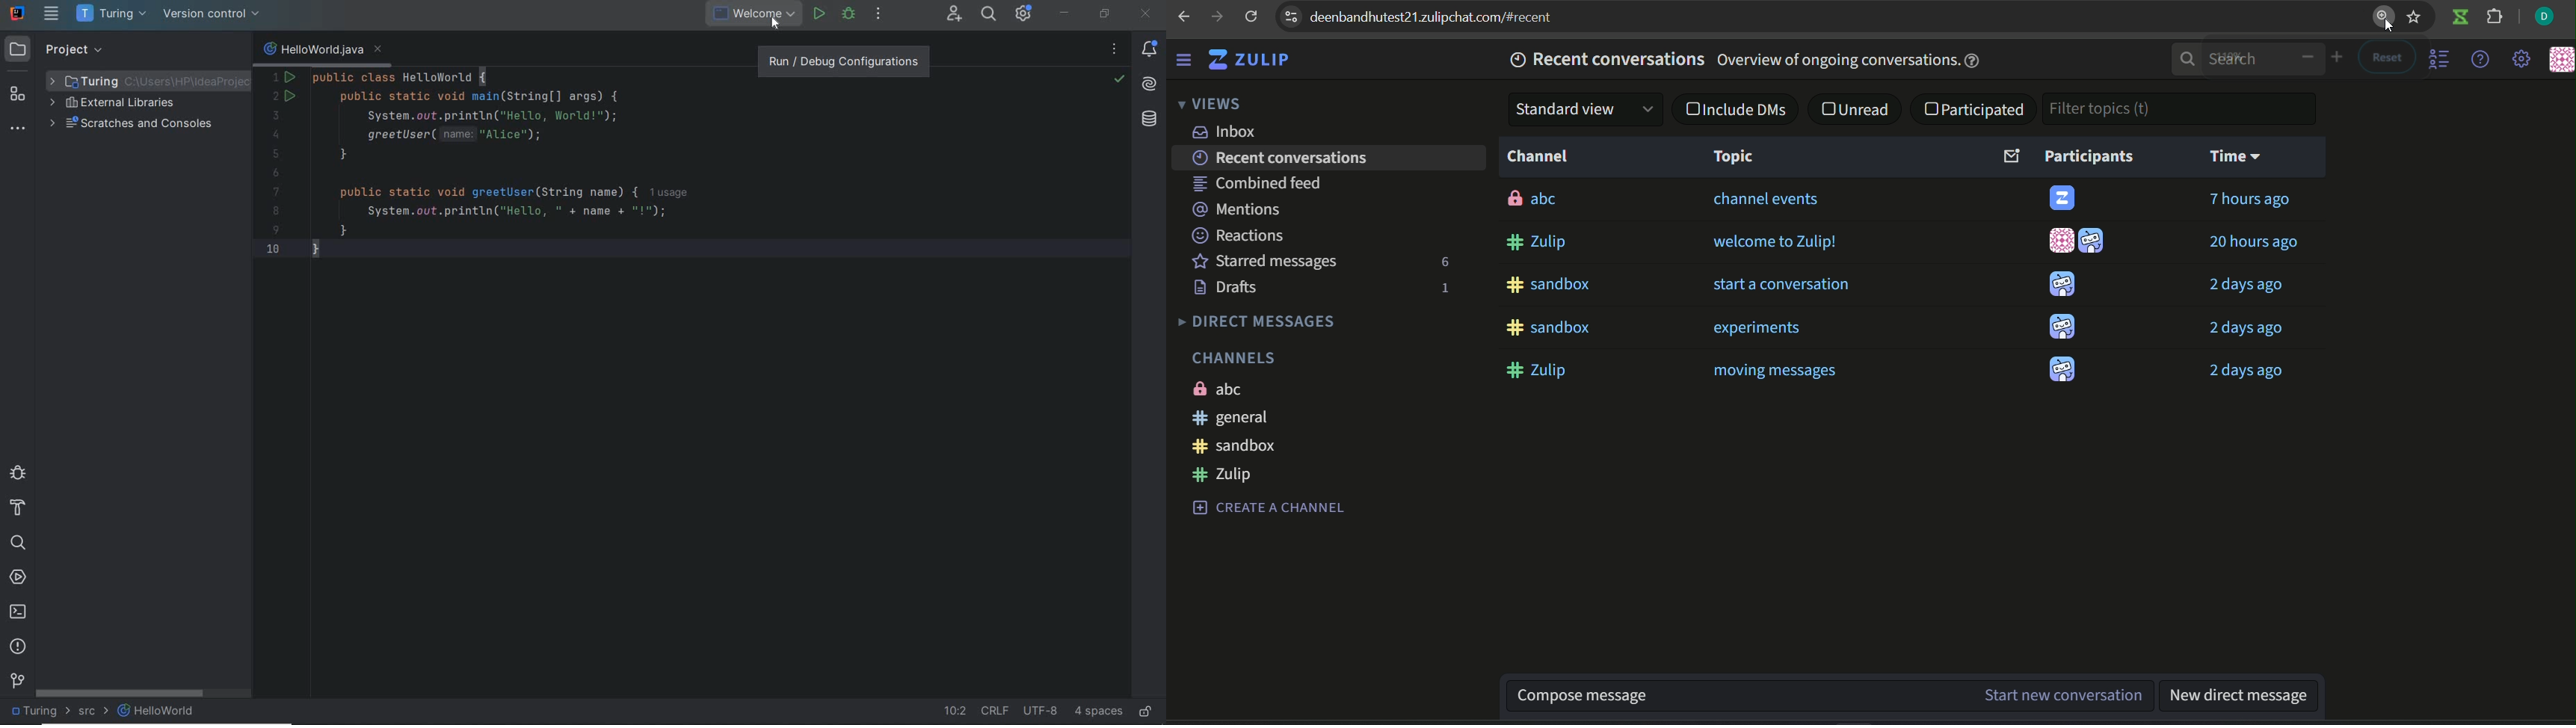  Describe the element at coordinates (2112, 108) in the screenshot. I see `Filter ` at that location.